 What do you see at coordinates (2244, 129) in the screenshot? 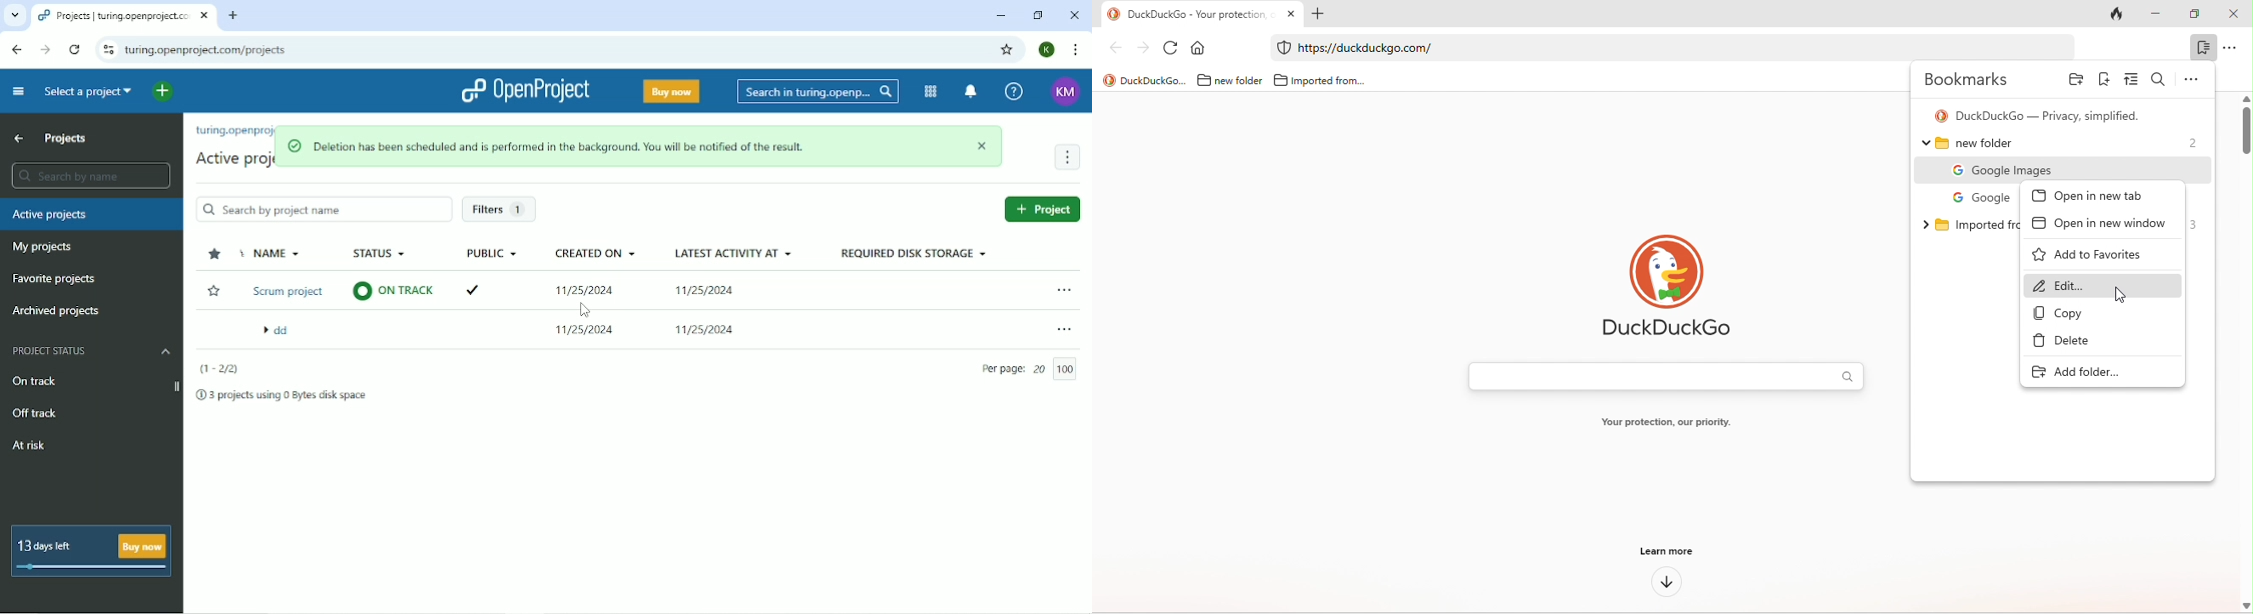
I see `vertical scroll bar` at bounding box center [2244, 129].